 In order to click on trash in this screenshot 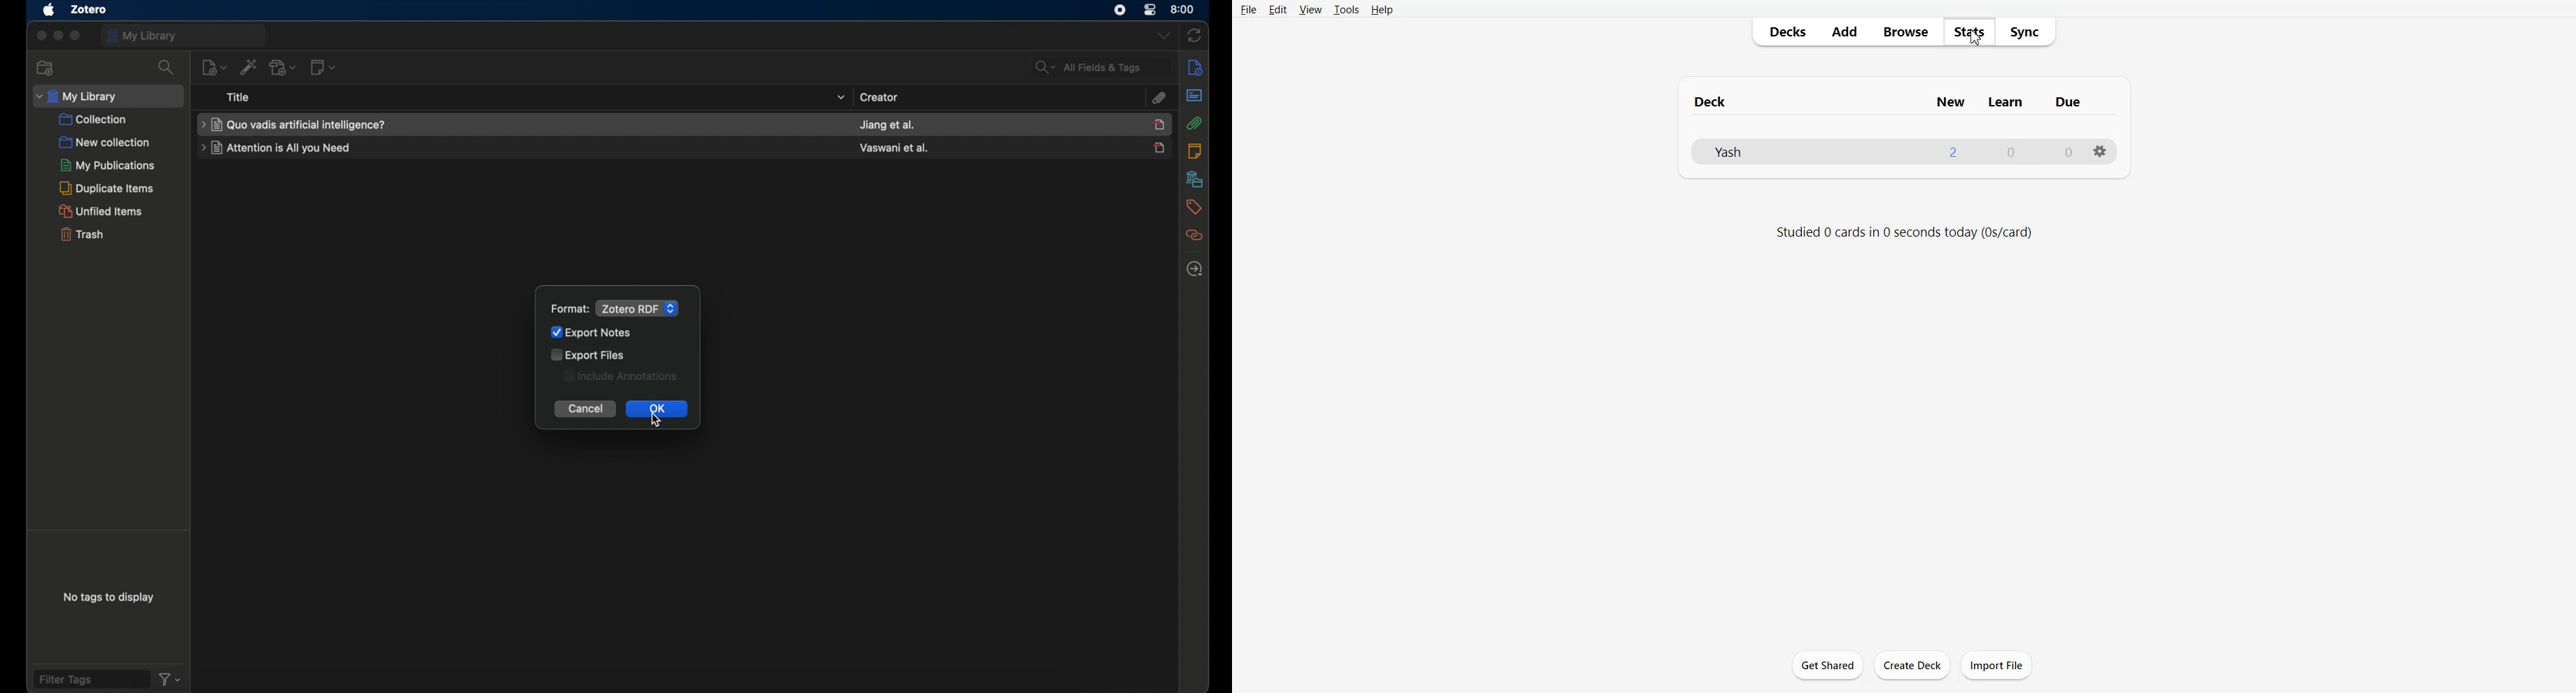, I will do `click(81, 234)`.